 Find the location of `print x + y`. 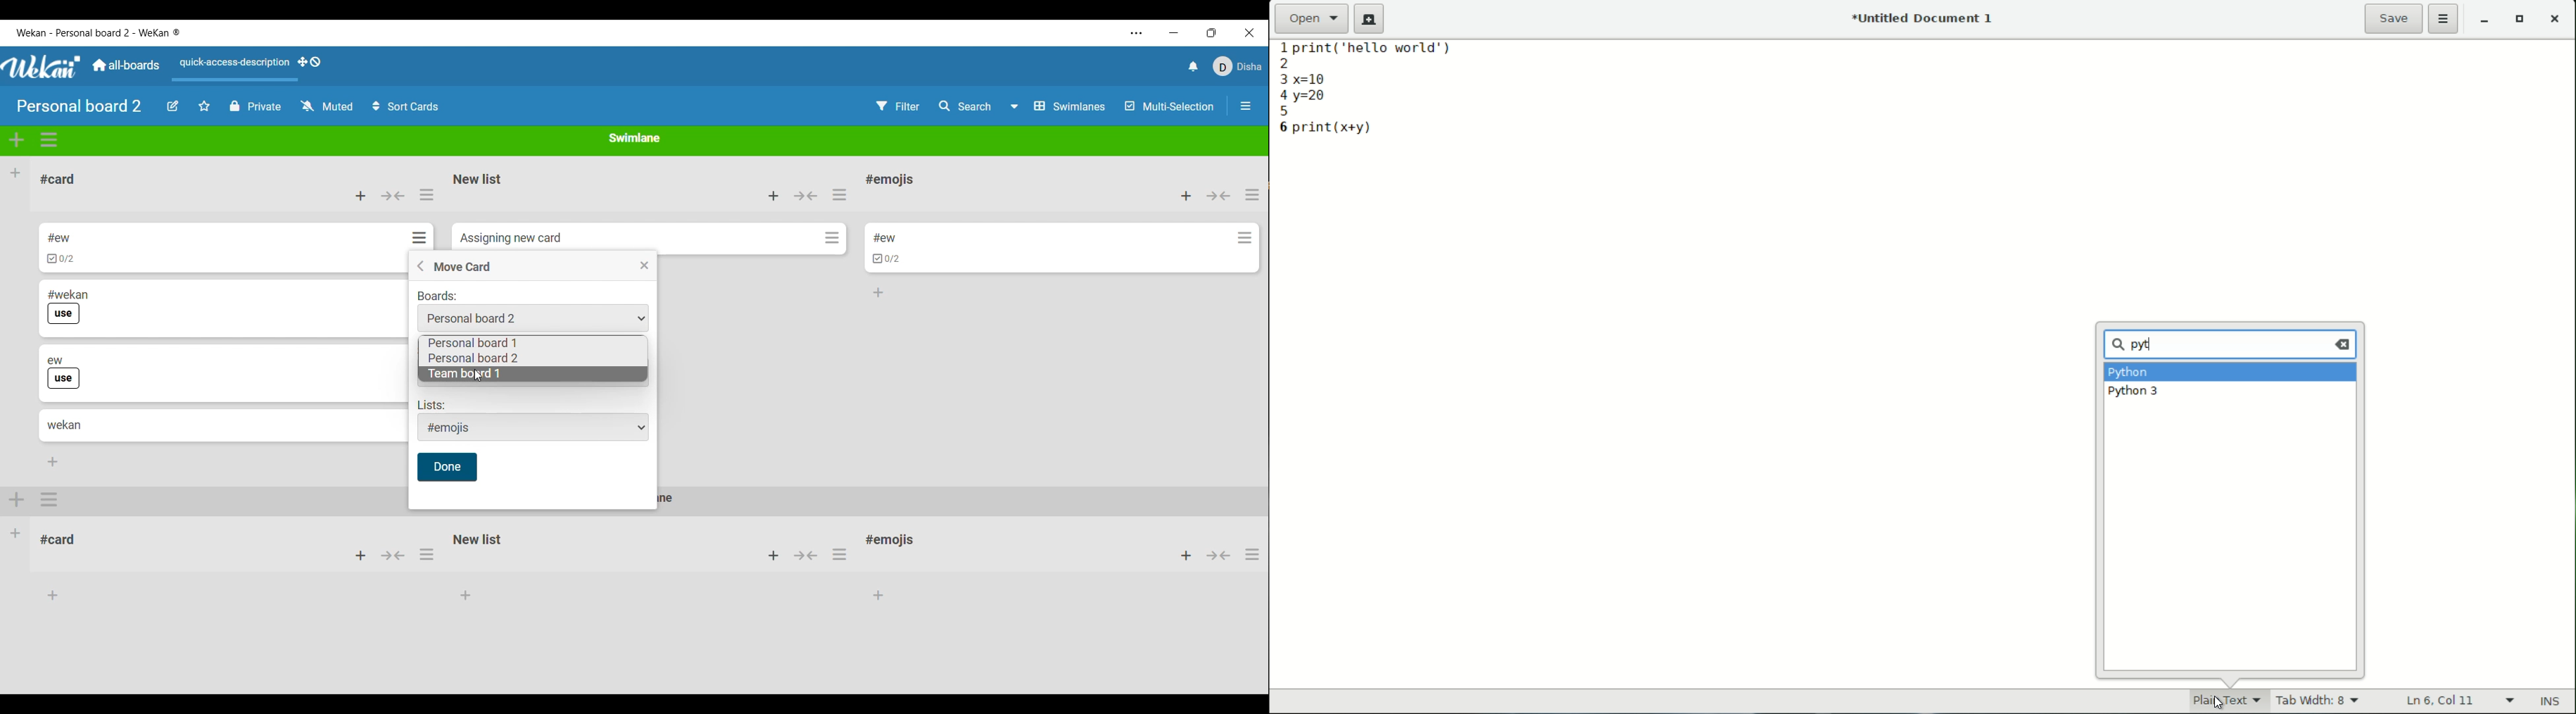

print x + y is located at coordinates (1334, 127).